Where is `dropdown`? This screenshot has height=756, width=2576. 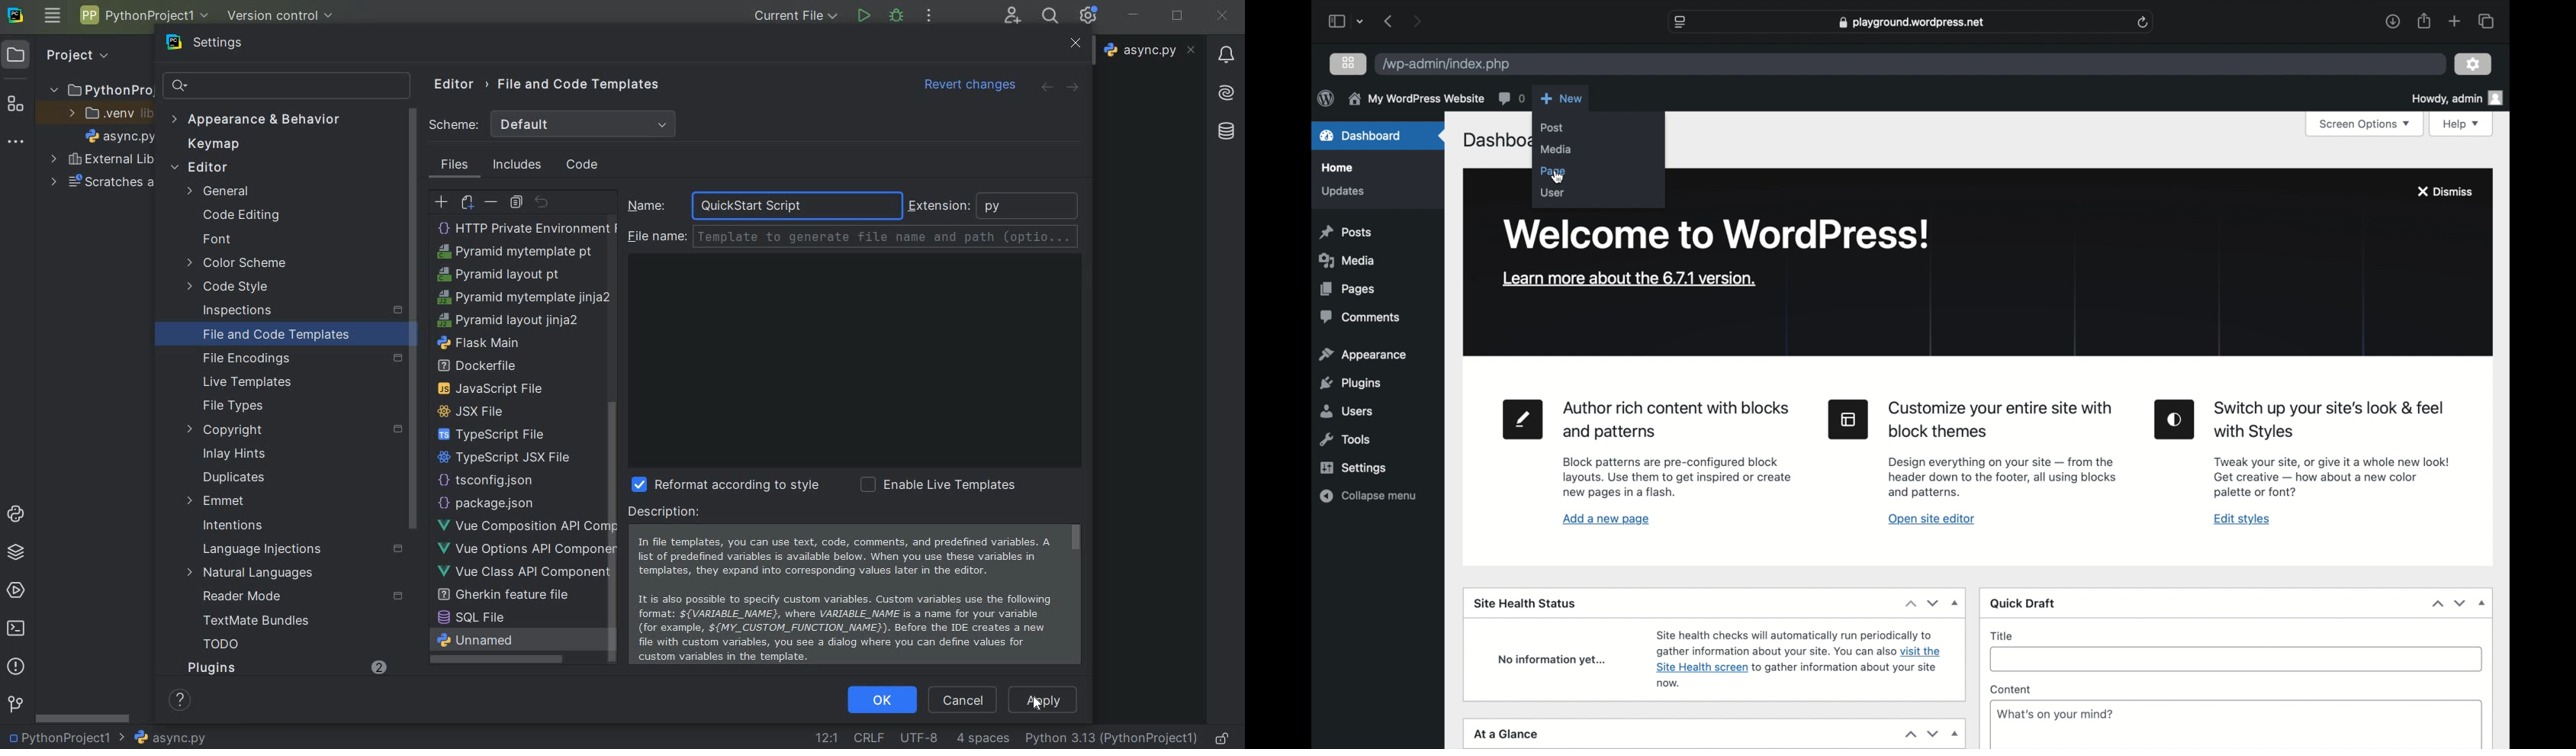 dropdown is located at coordinates (1956, 734).